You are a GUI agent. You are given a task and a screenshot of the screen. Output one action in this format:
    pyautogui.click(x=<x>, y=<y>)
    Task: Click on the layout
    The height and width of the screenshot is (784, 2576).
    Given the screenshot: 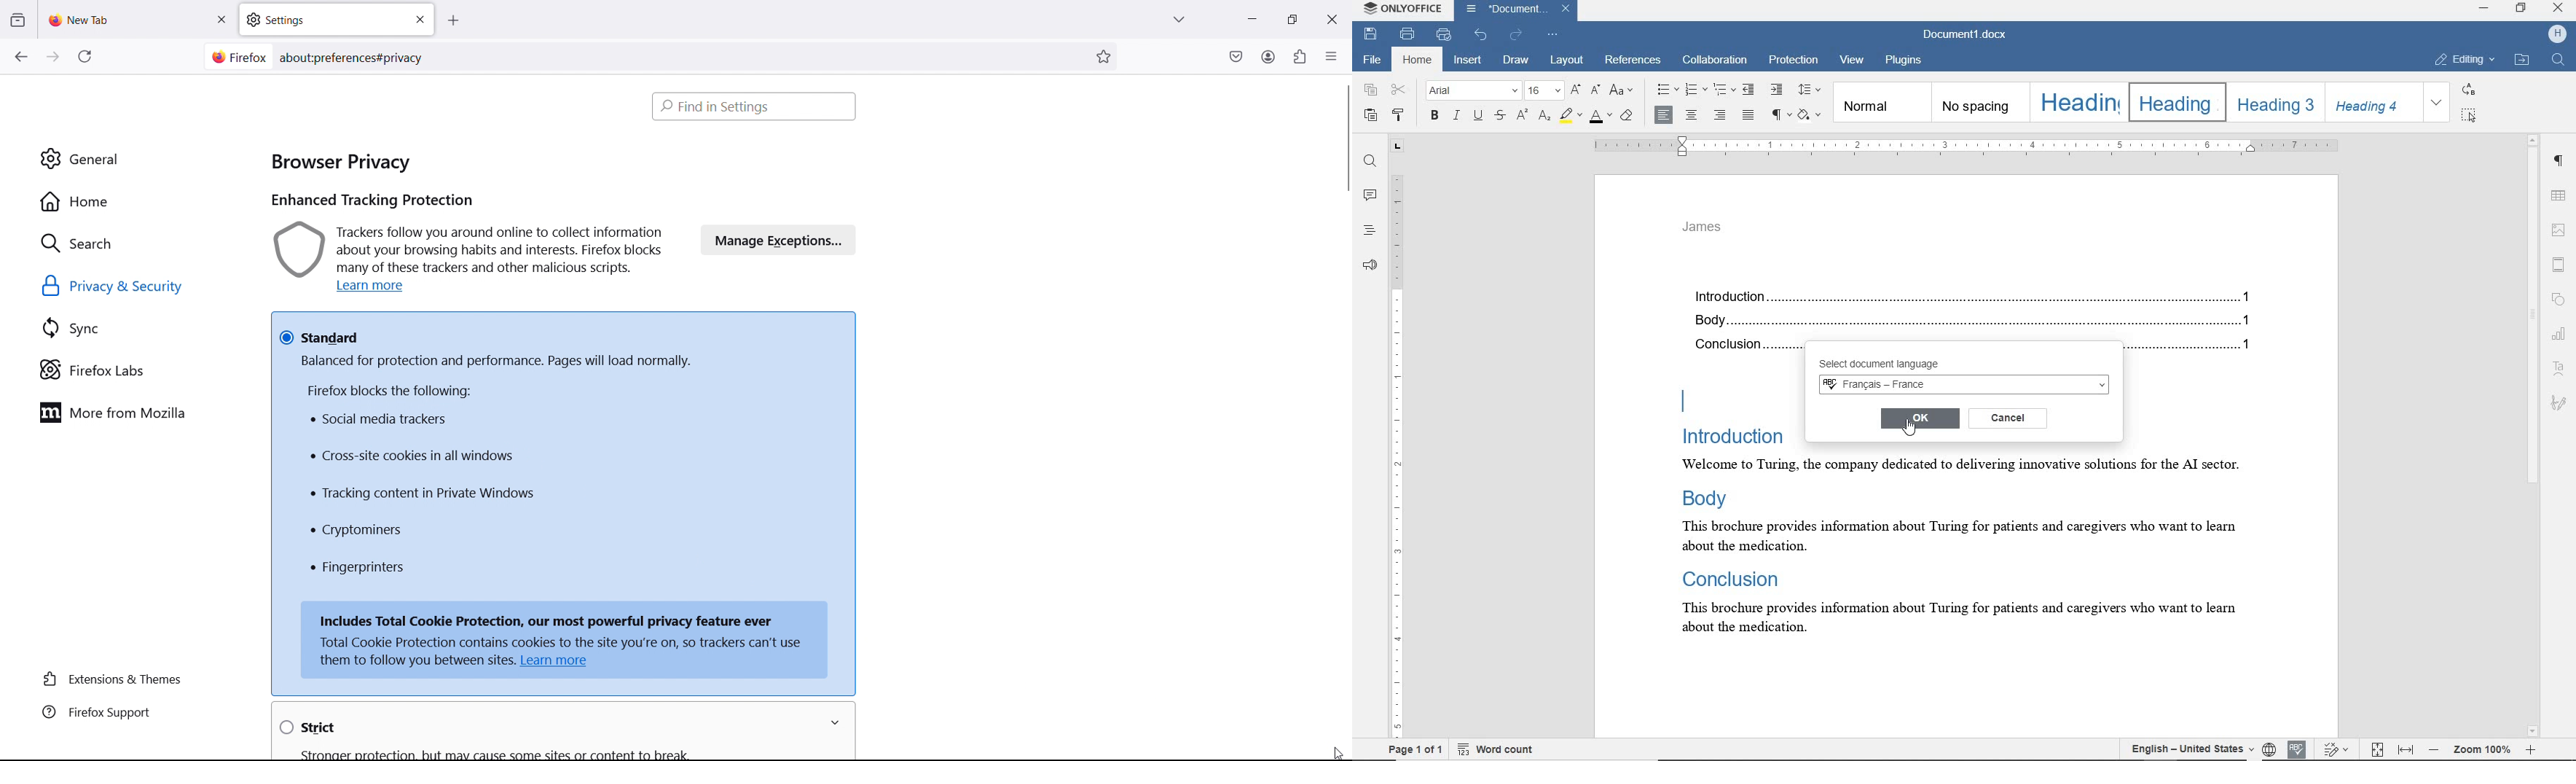 What is the action you would take?
    pyautogui.click(x=1567, y=61)
    